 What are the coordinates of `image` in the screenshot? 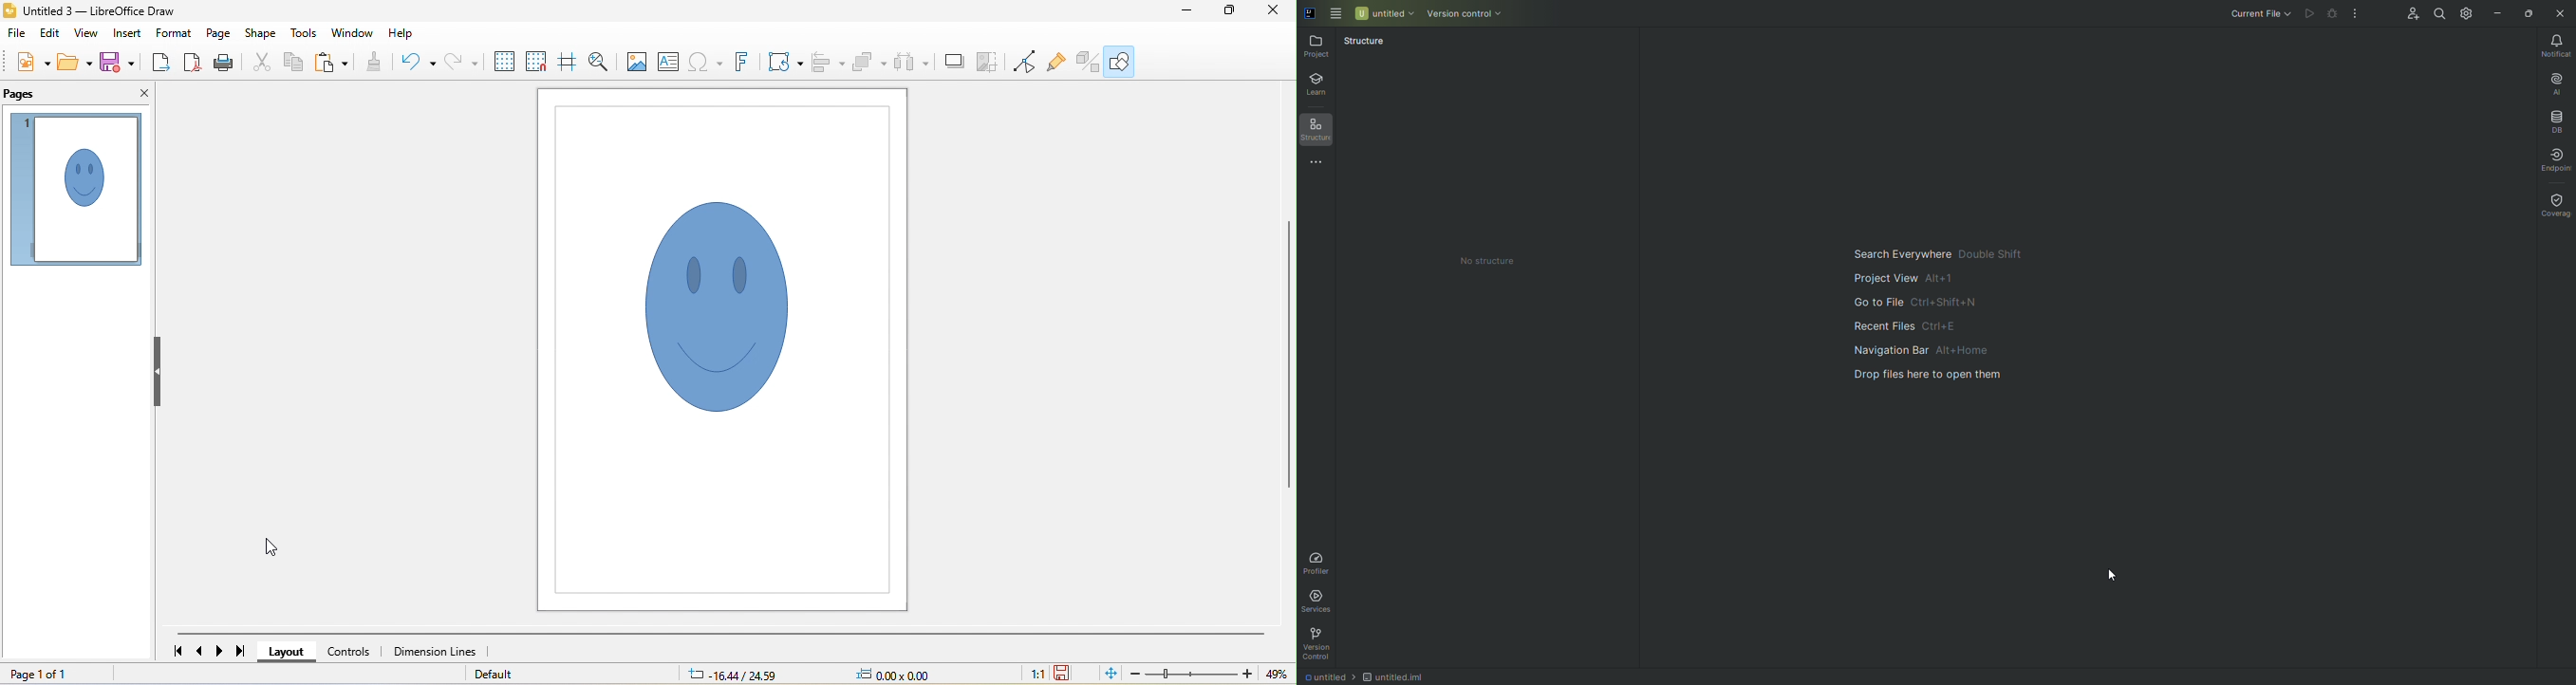 It's located at (636, 61).